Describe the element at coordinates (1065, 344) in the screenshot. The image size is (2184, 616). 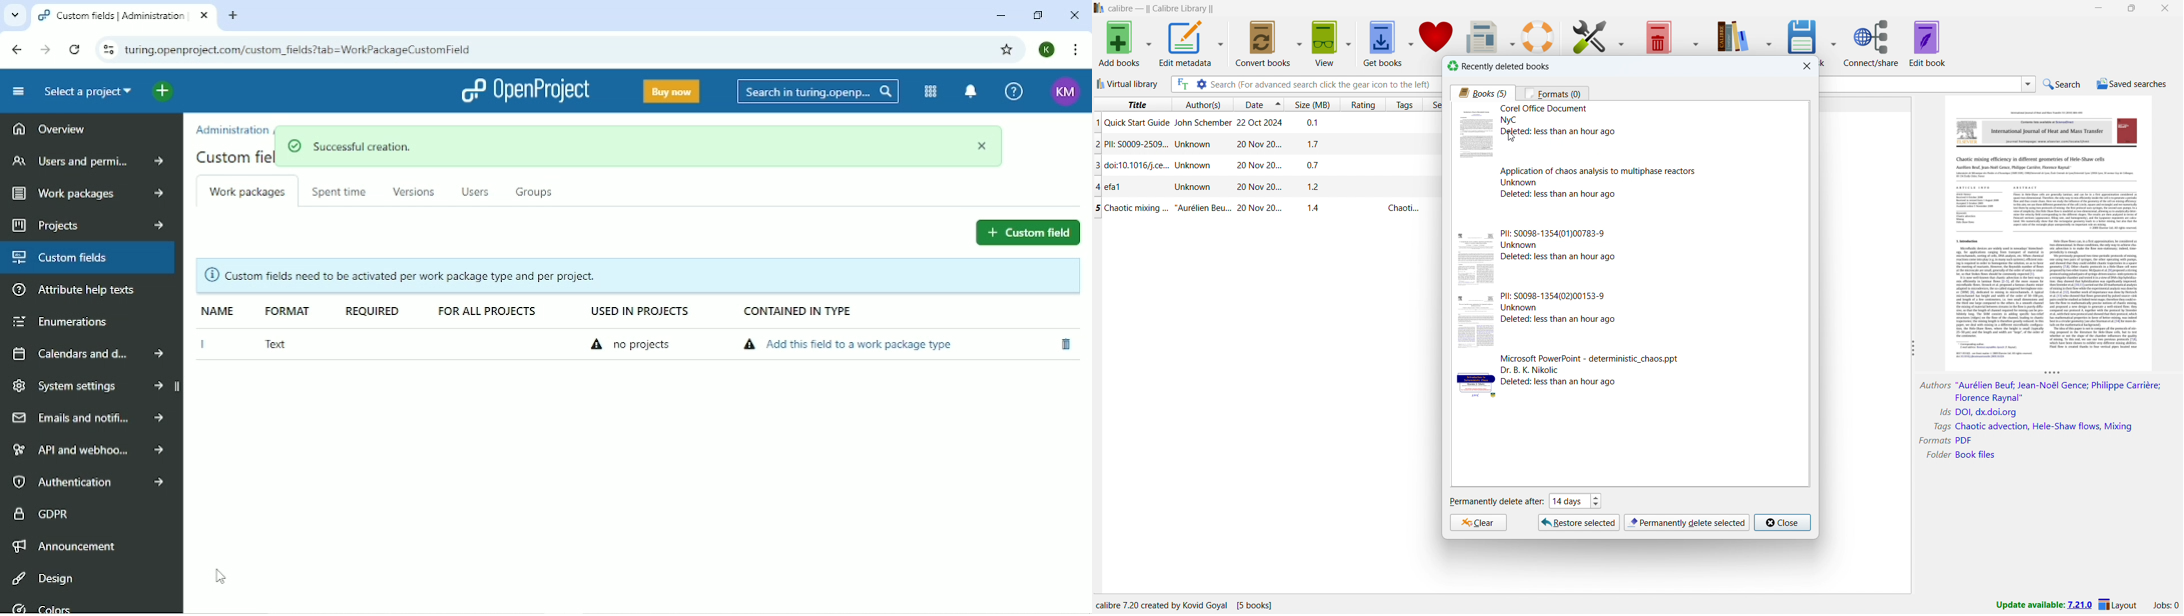
I see `Delete` at that location.